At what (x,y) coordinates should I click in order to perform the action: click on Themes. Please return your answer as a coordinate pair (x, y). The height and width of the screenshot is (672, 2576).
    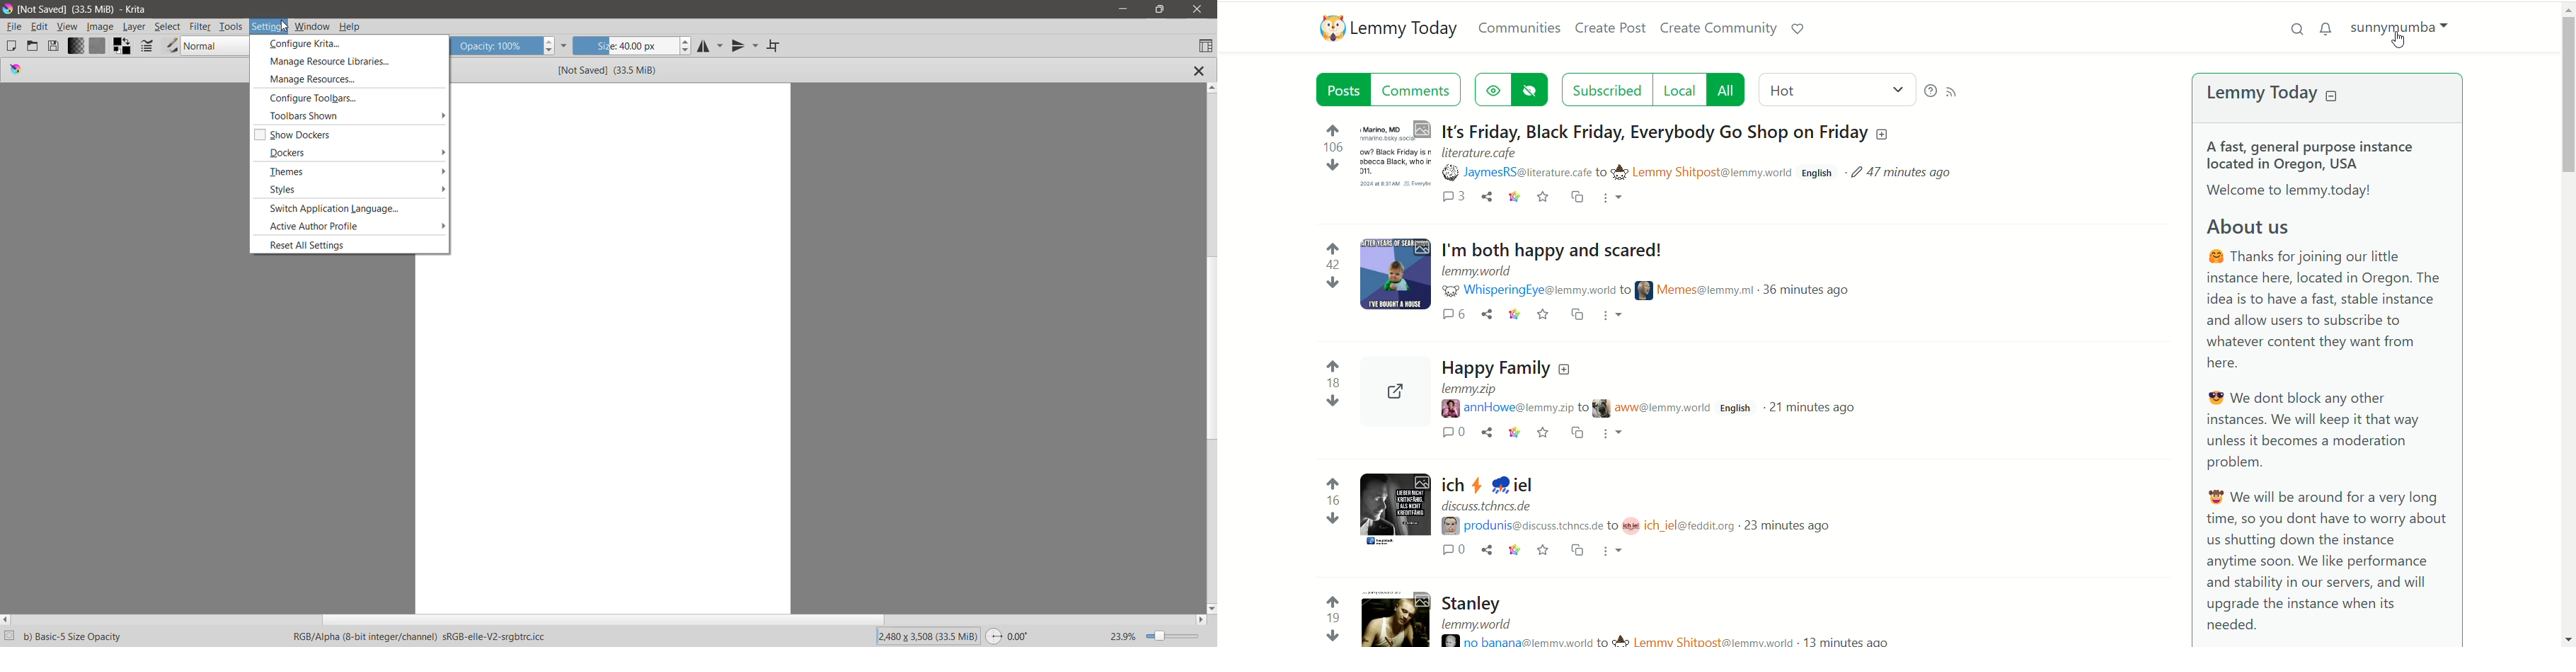
    Looking at the image, I should click on (355, 171).